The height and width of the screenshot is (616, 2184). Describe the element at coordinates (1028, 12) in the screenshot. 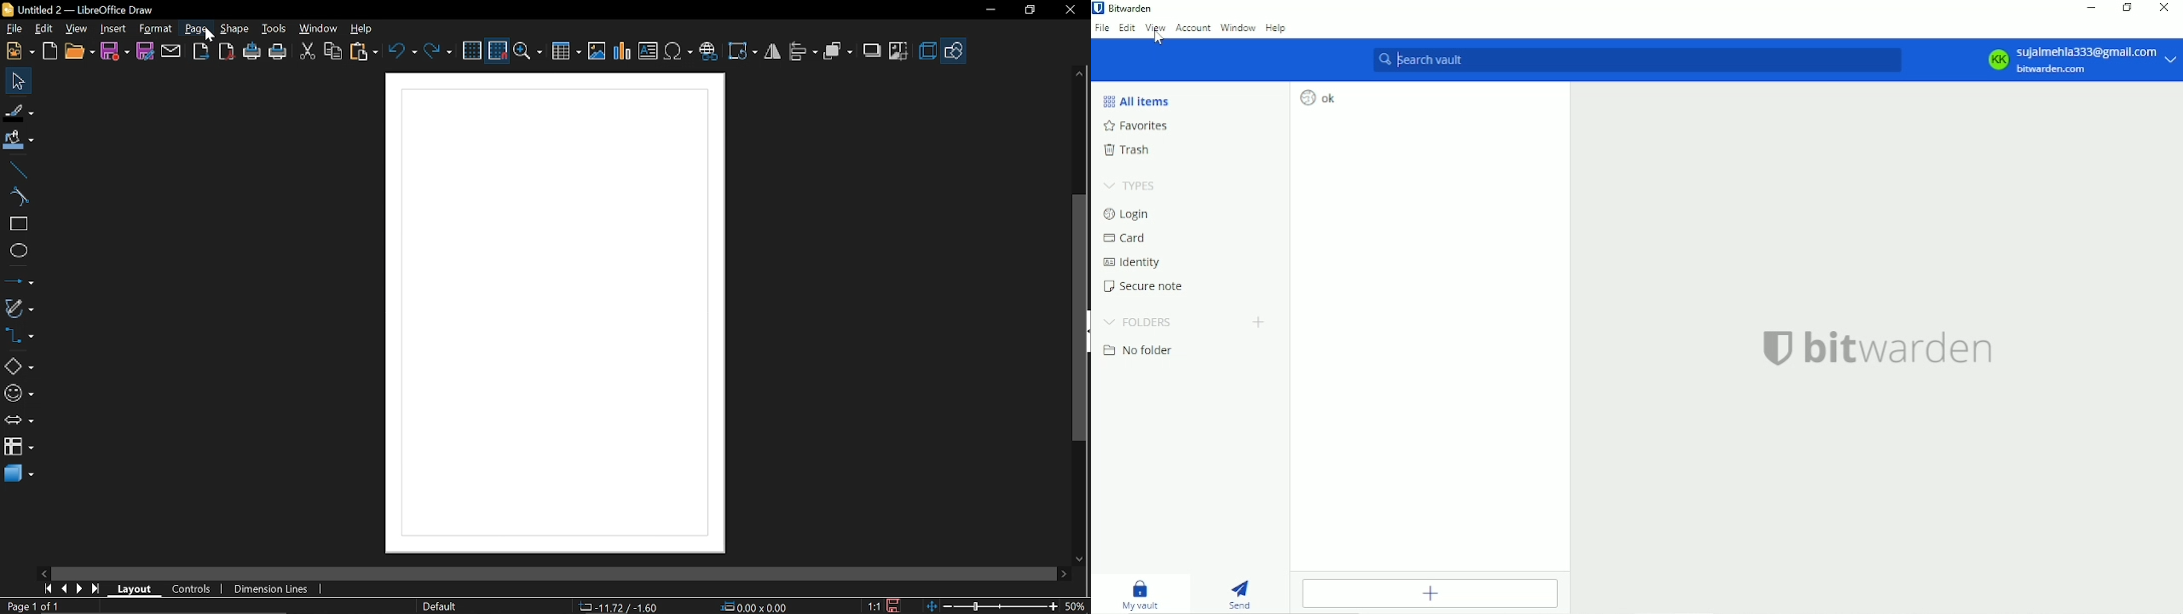

I see `Restore down` at that location.